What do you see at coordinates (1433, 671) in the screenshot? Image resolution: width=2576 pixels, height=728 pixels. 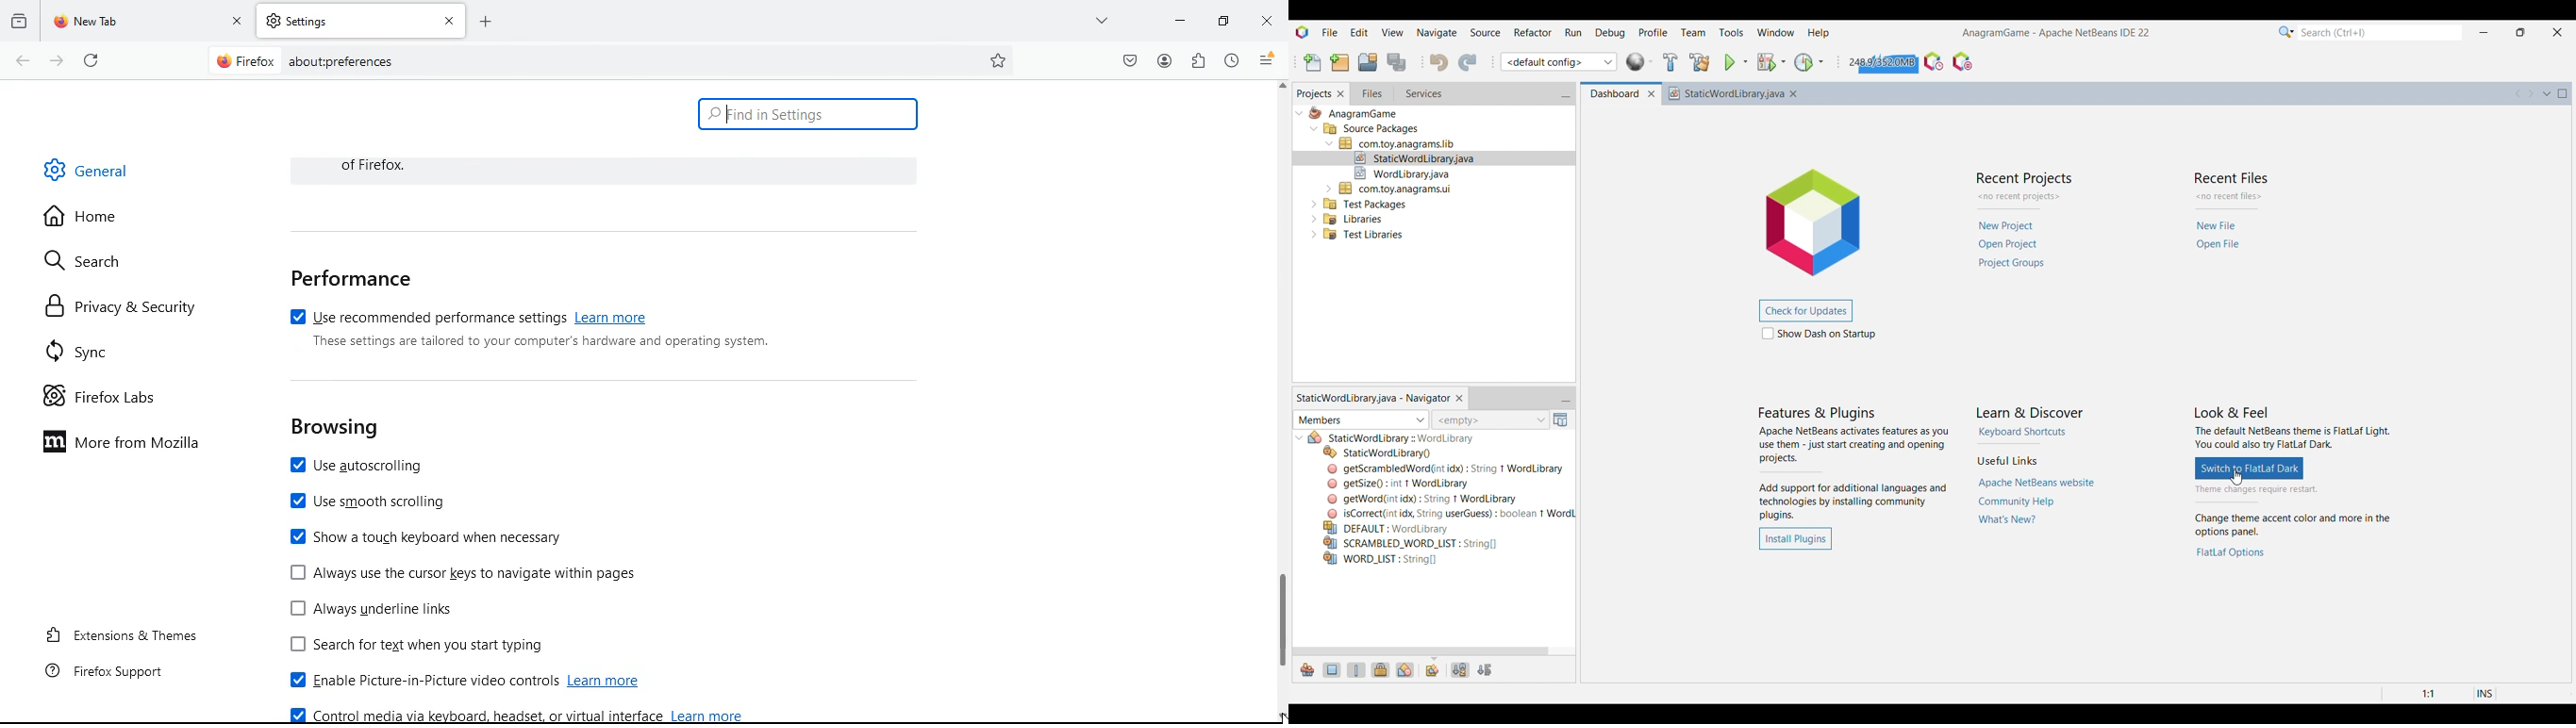 I see `Fully qualified names` at bounding box center [1433, 671].